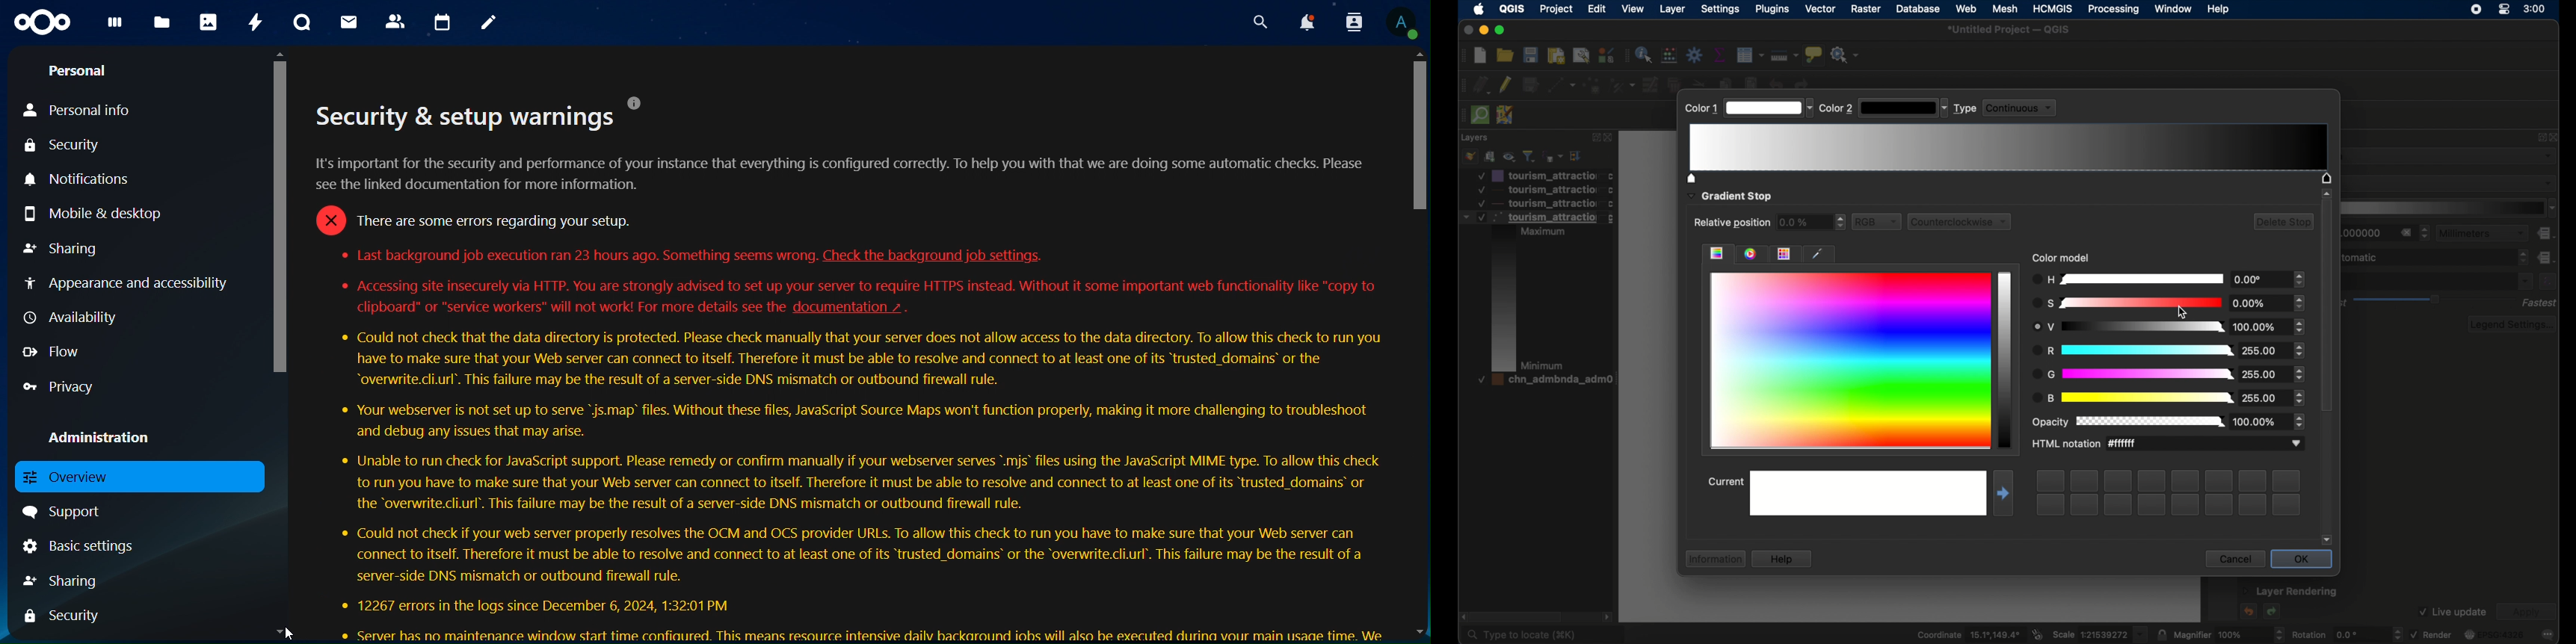 This screenshot has width=2576, height=644. What do you see at coordinates (1260, 22) in the screenshot?
I see `search` at bounding box center [1260, 22].